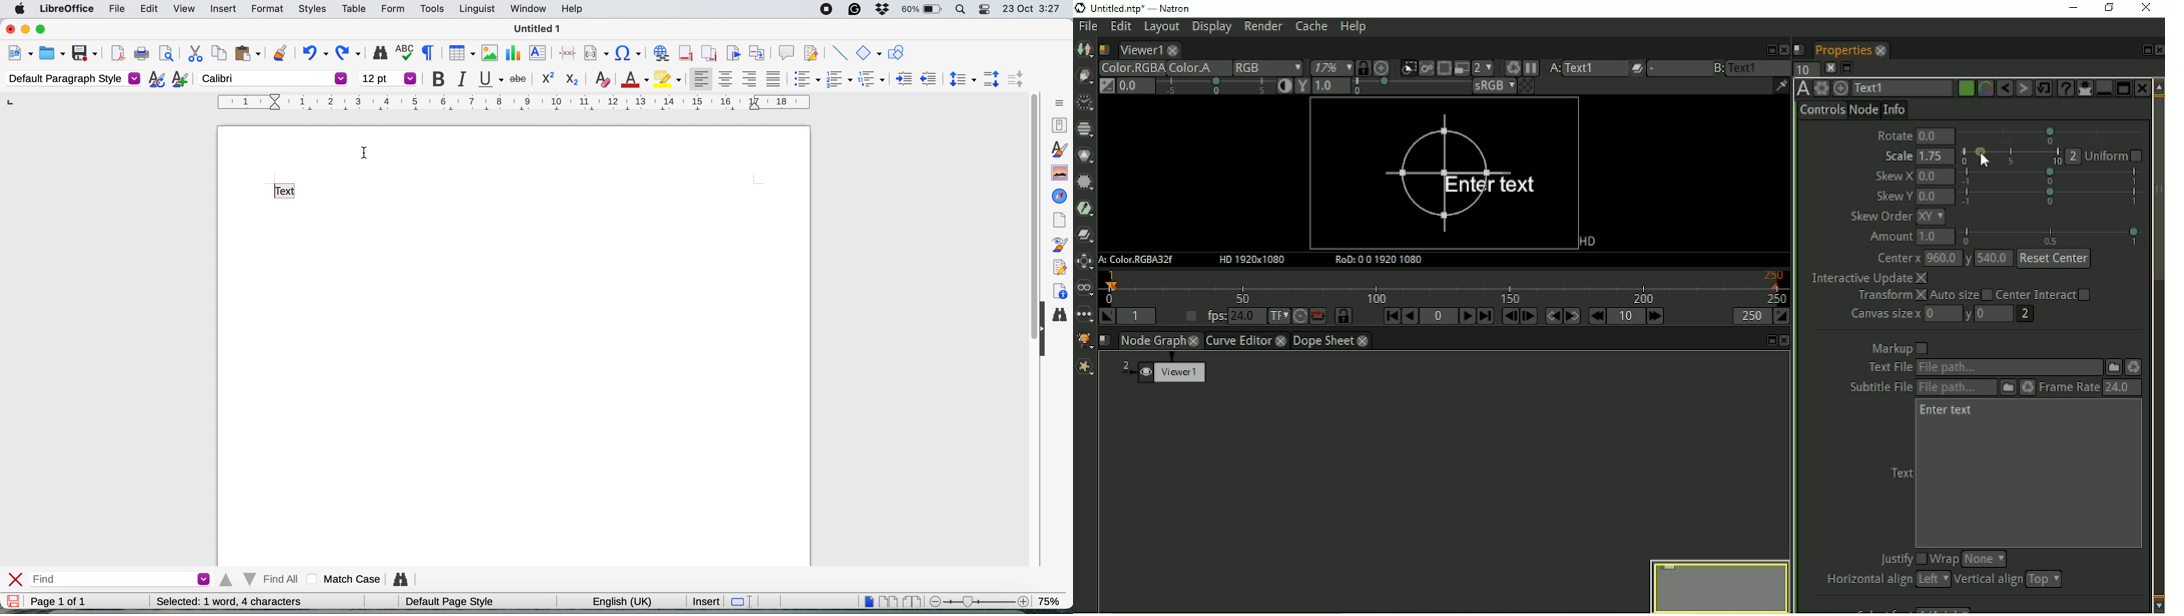 The width and height of the screenshot is (2184, 616). I want to click on help, so click(572, 9).